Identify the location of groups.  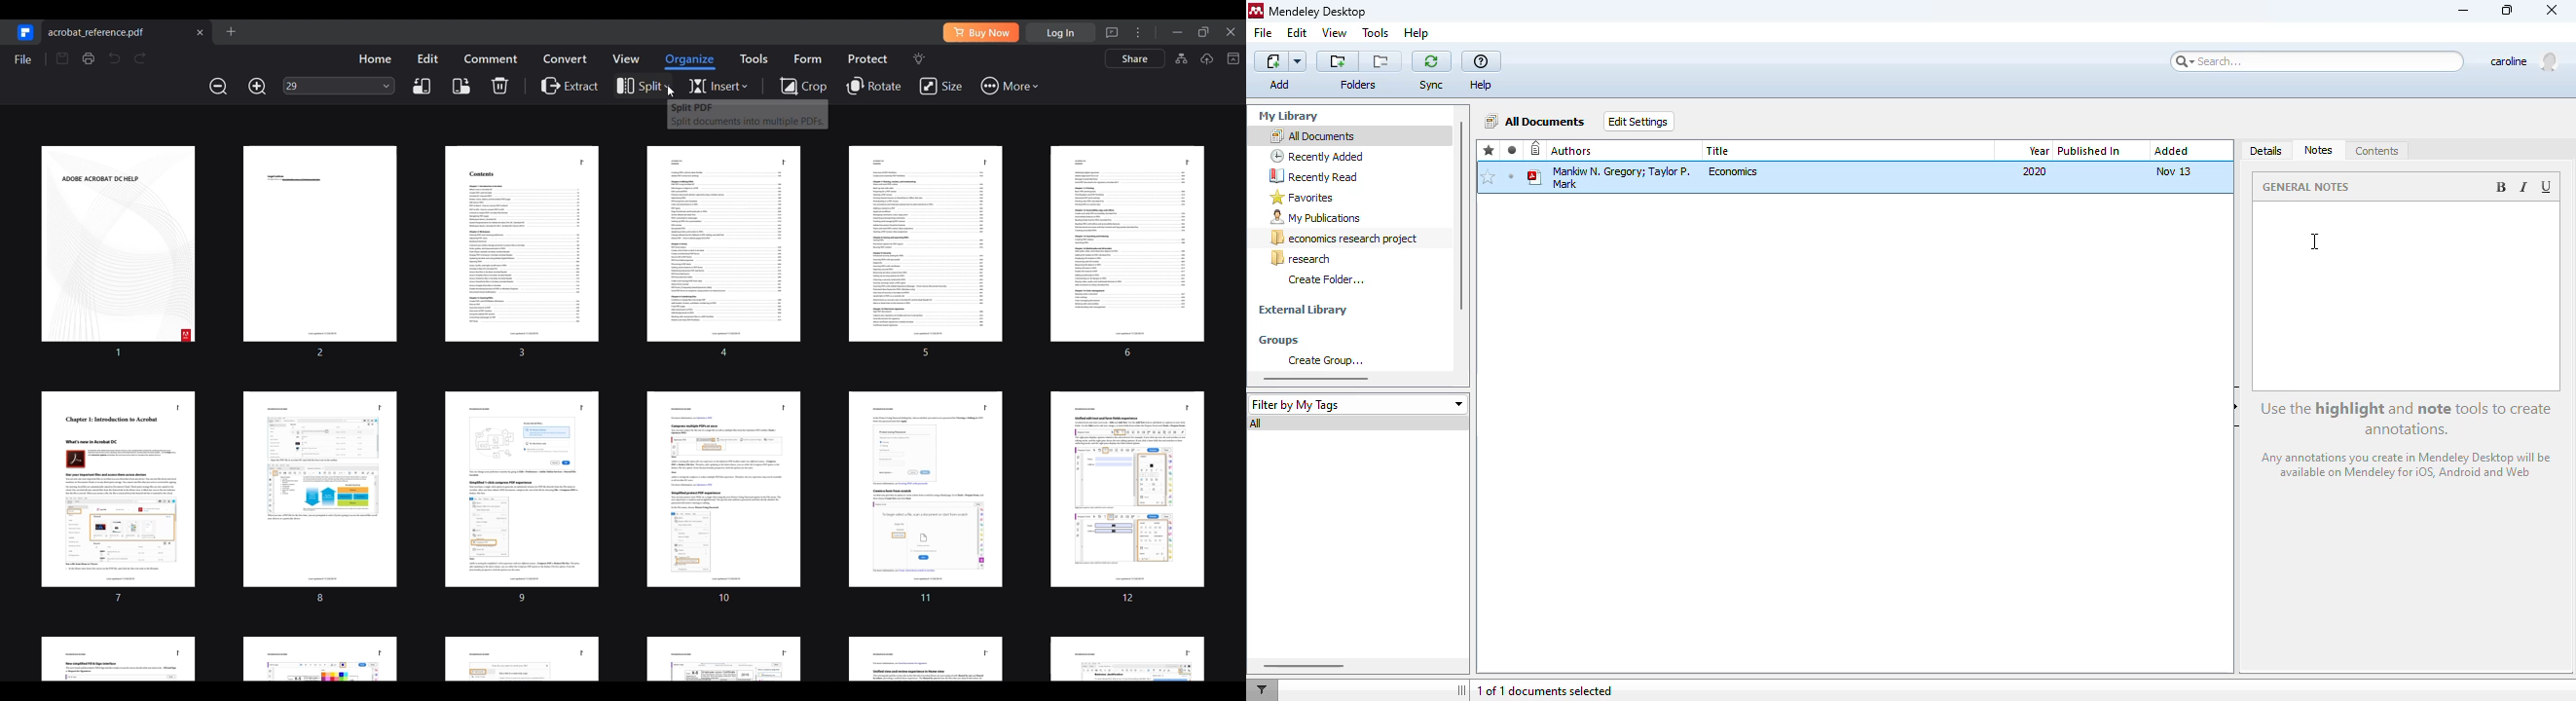
(1279, 341).